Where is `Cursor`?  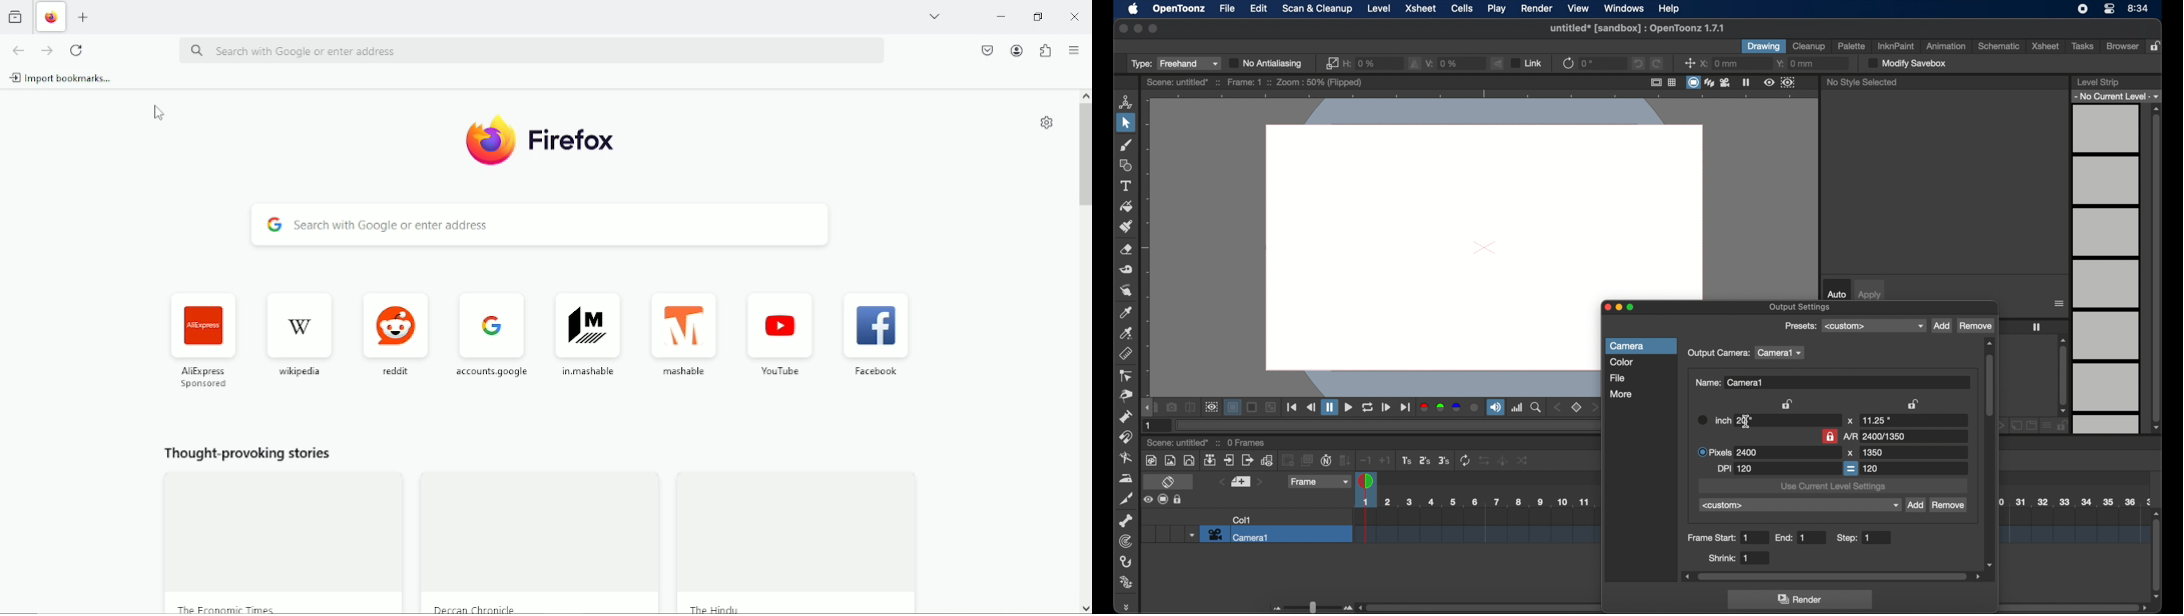
Cursor is located at coordinates (156, 113).